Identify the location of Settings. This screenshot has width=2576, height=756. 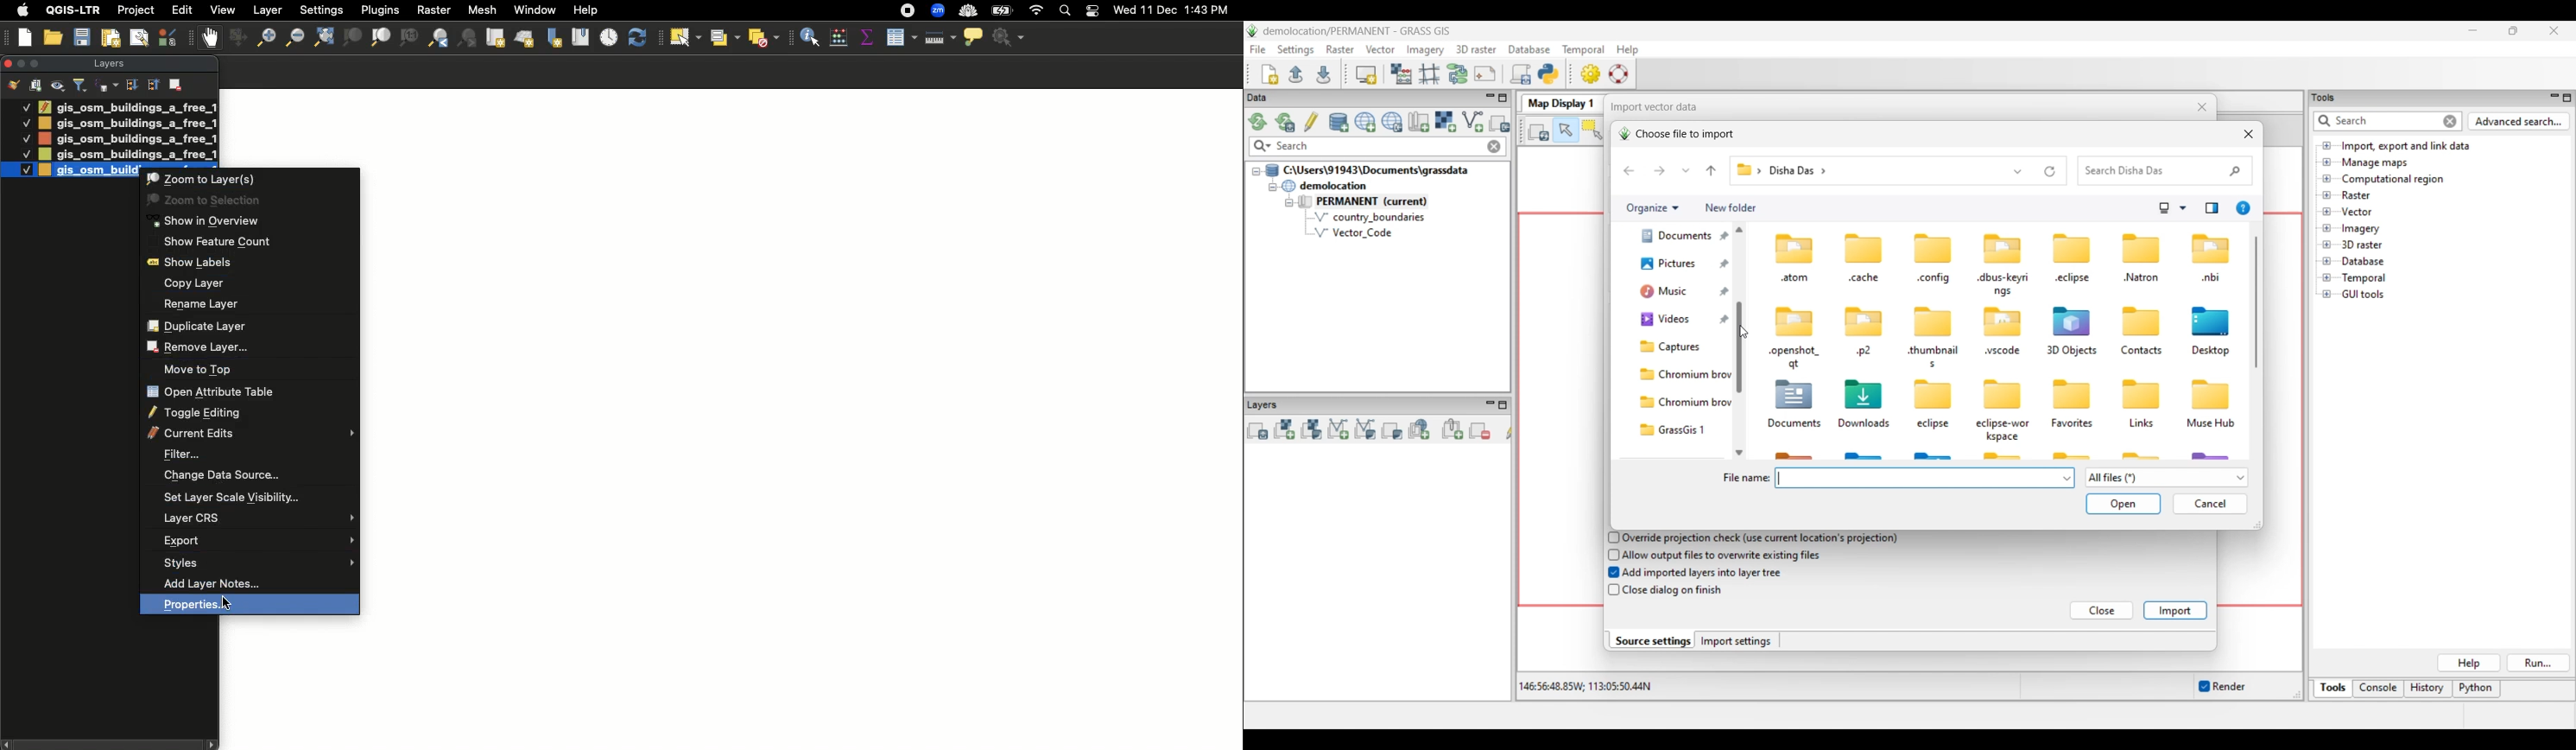
(323, 10).